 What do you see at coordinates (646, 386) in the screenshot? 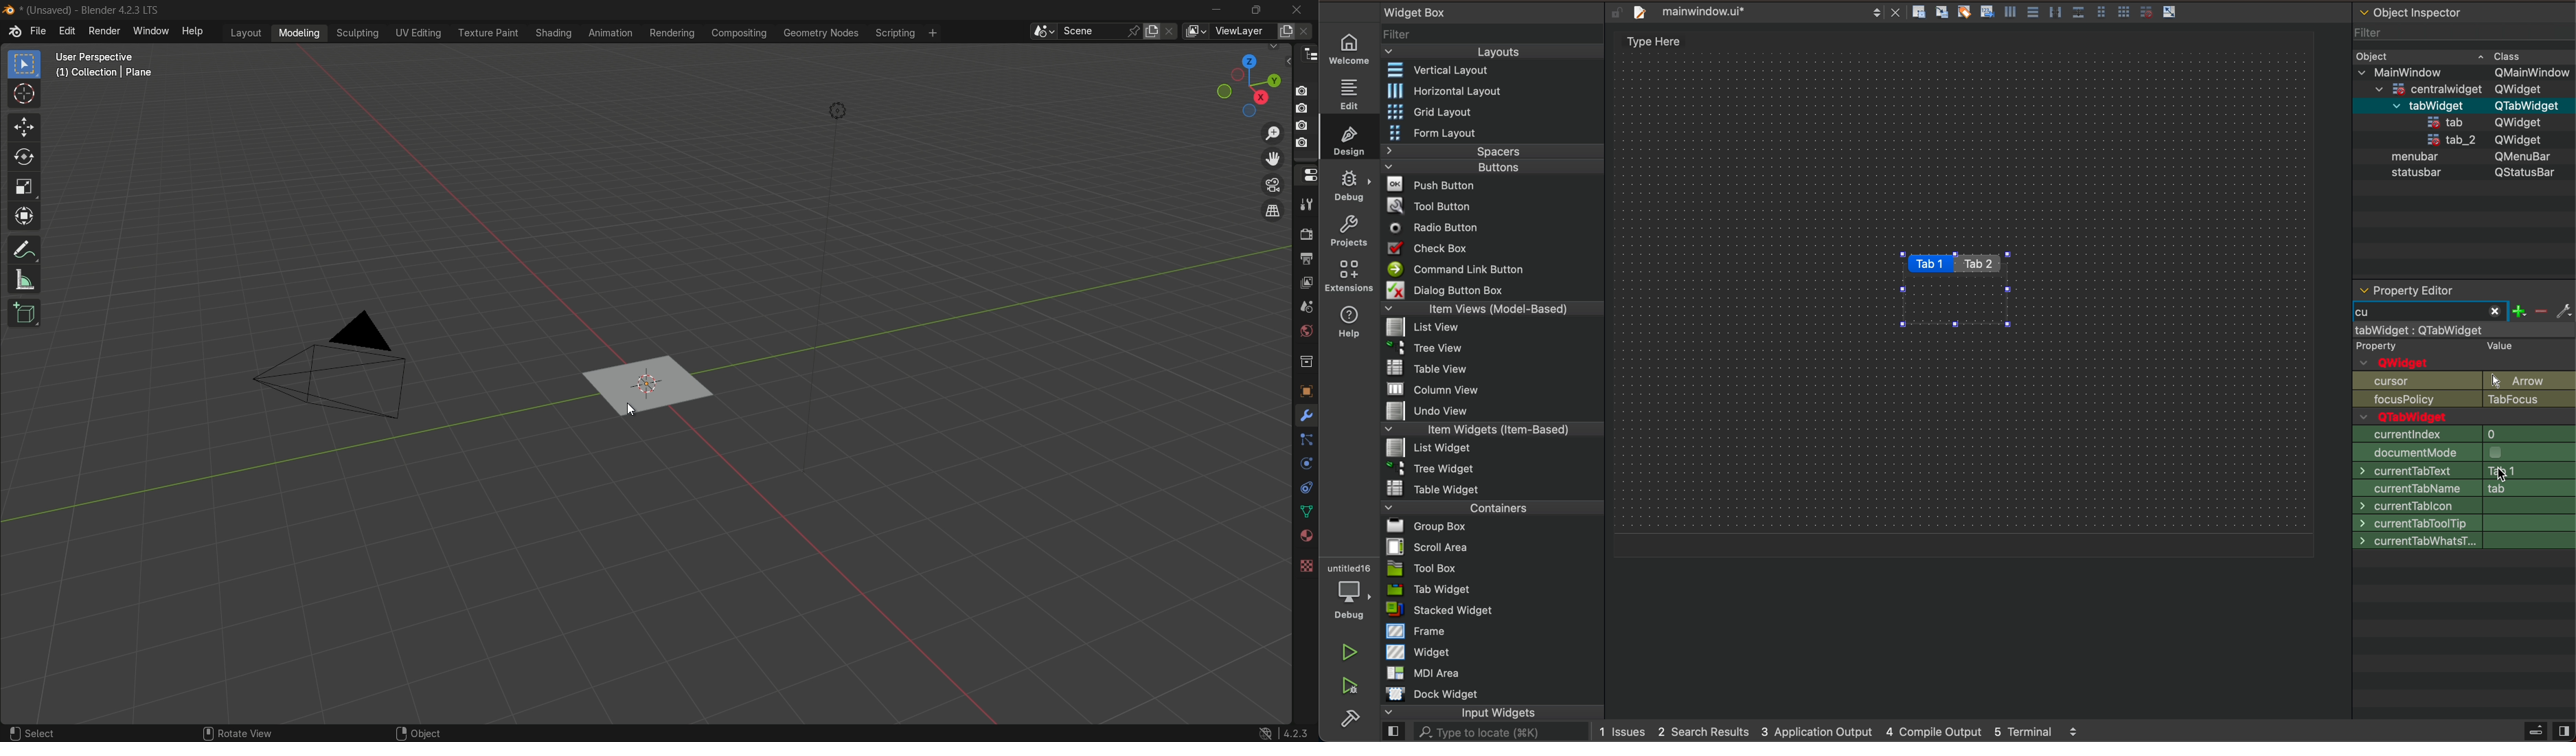
I see `plane` at bounding box center [646, 386].